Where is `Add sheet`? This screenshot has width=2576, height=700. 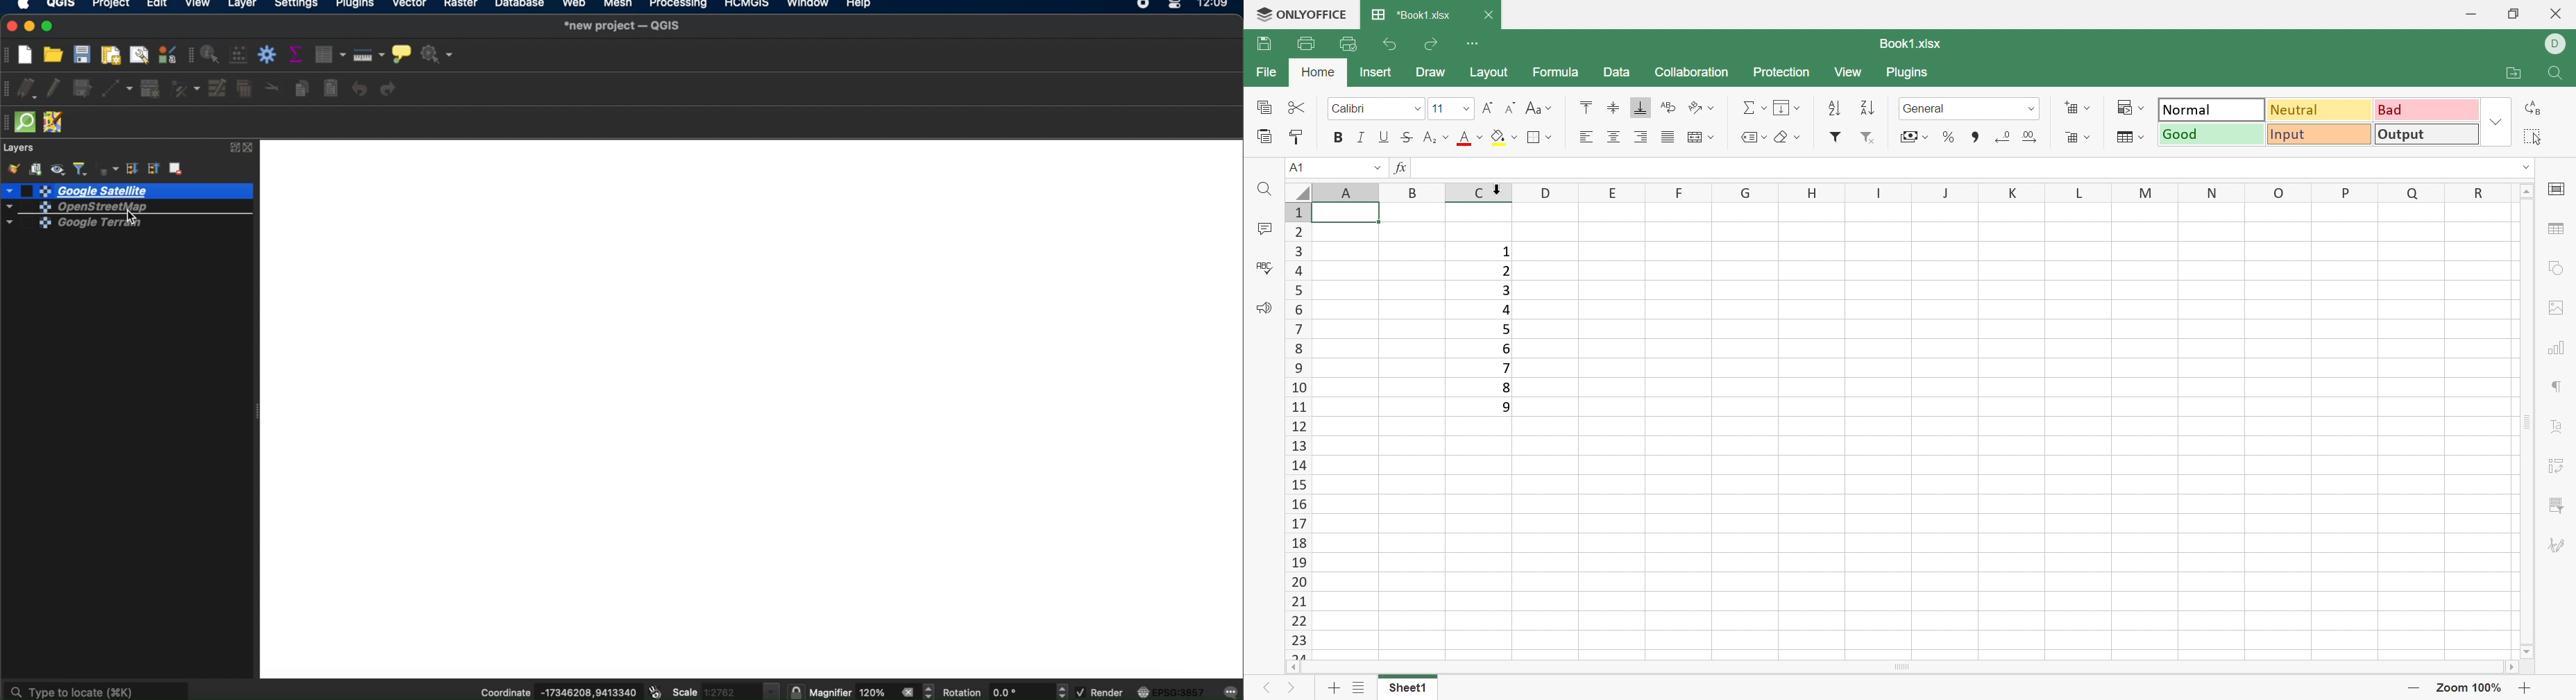 Add sheet is located at coordinates (1334, 688).